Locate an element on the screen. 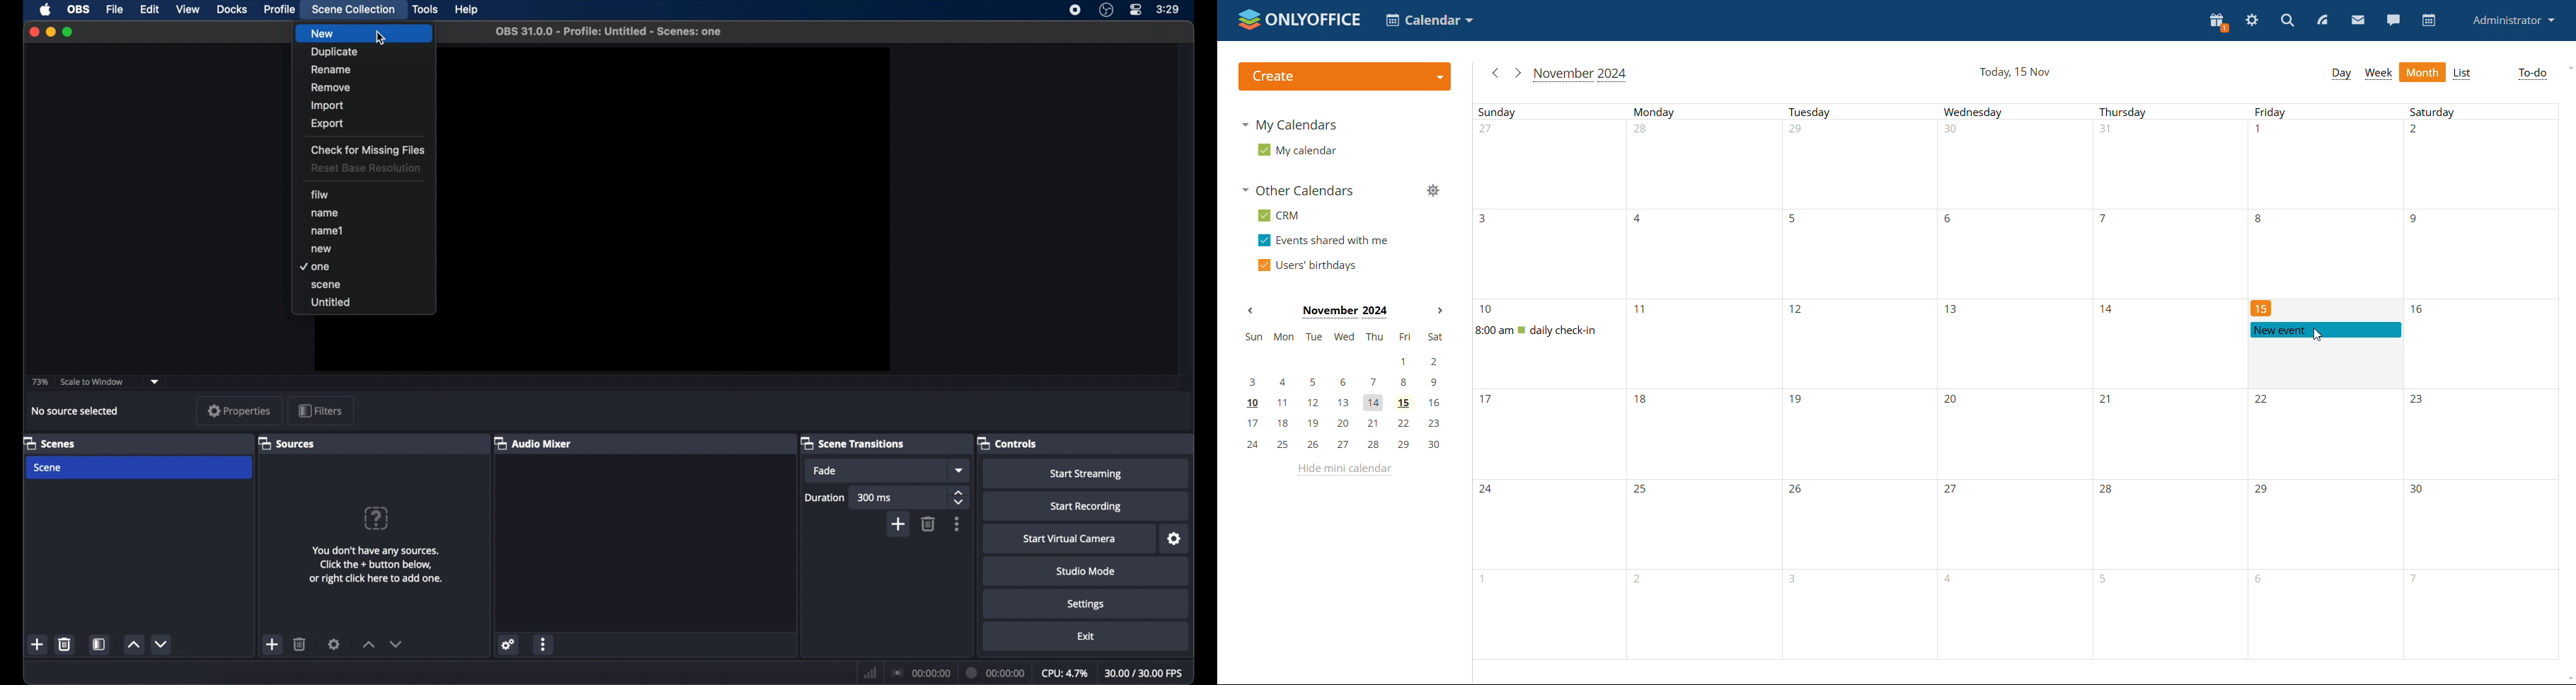  scene transitions is located at coordinates (853, 443).